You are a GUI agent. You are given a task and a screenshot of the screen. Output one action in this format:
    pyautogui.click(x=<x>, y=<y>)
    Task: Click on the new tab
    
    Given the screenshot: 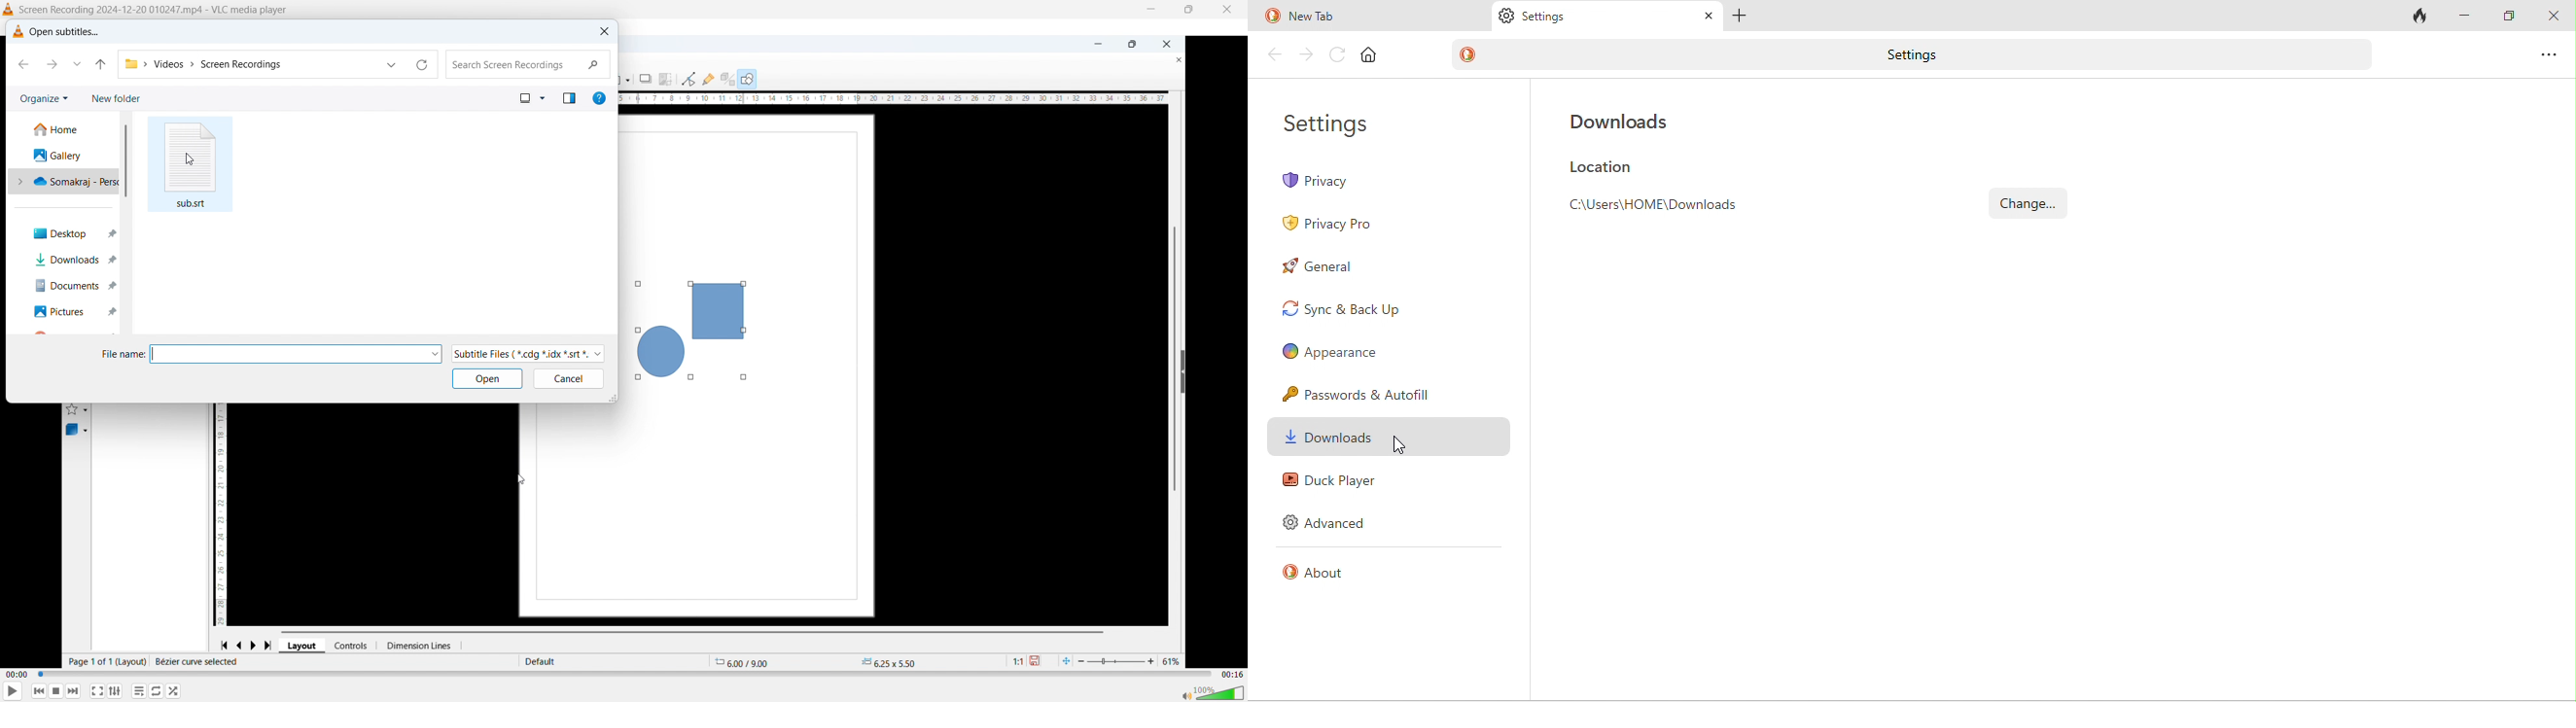 What is the action you would take?
    pyautogui.click(x=1373, y=21)
    